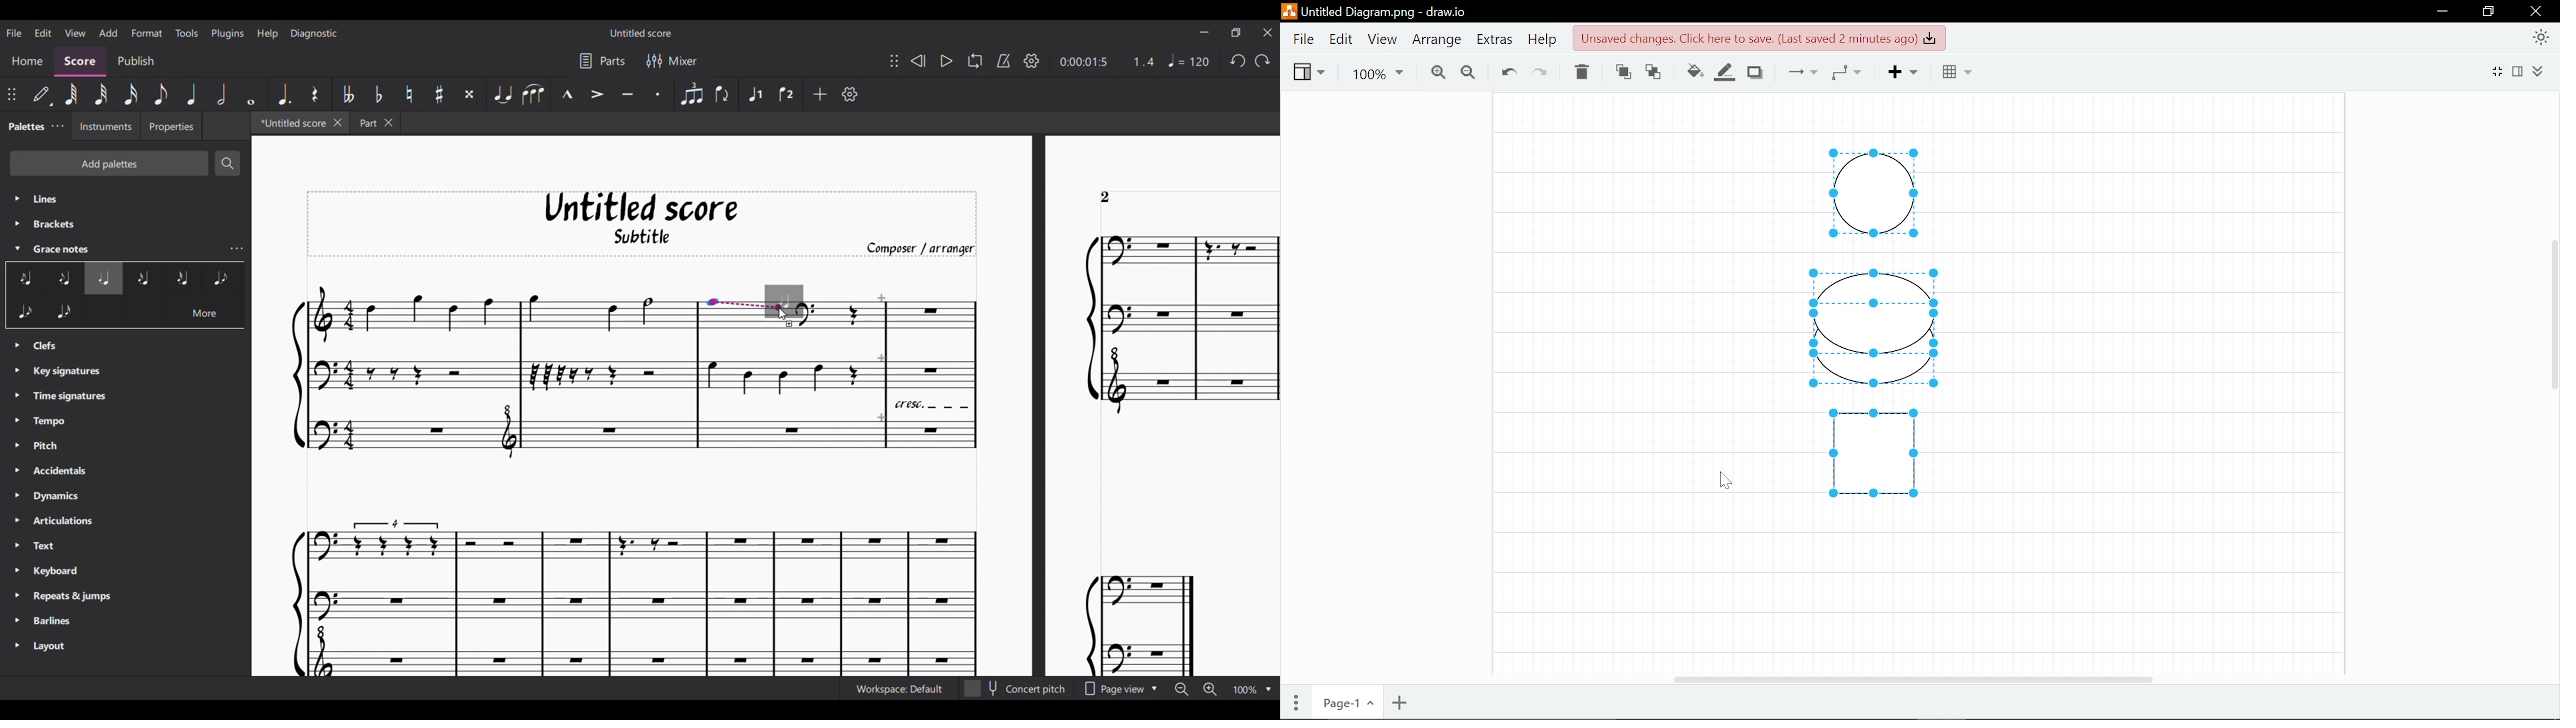 Image resolution: width=2576 pixels, height=728 pixels. Describe the element at coordinates (43, 95) in the screenshot. I see `Default` at that location.